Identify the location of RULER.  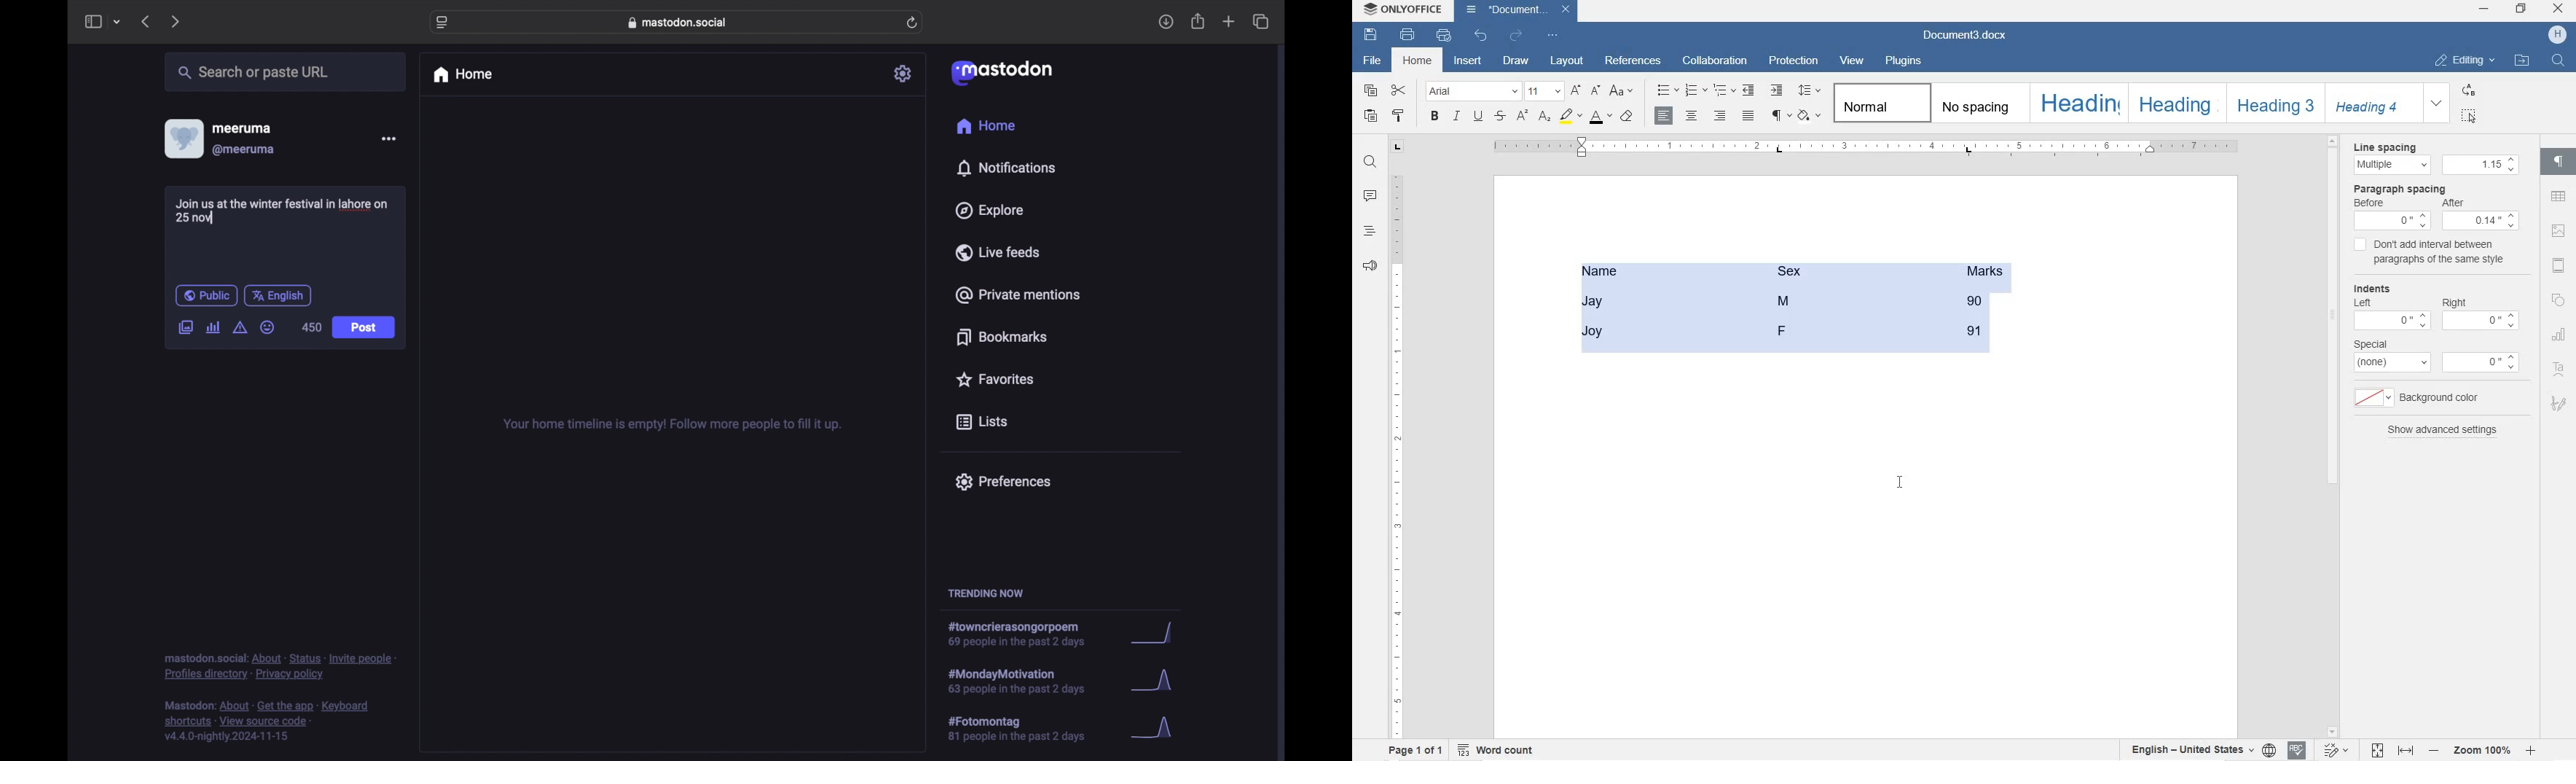
(1872, 148).